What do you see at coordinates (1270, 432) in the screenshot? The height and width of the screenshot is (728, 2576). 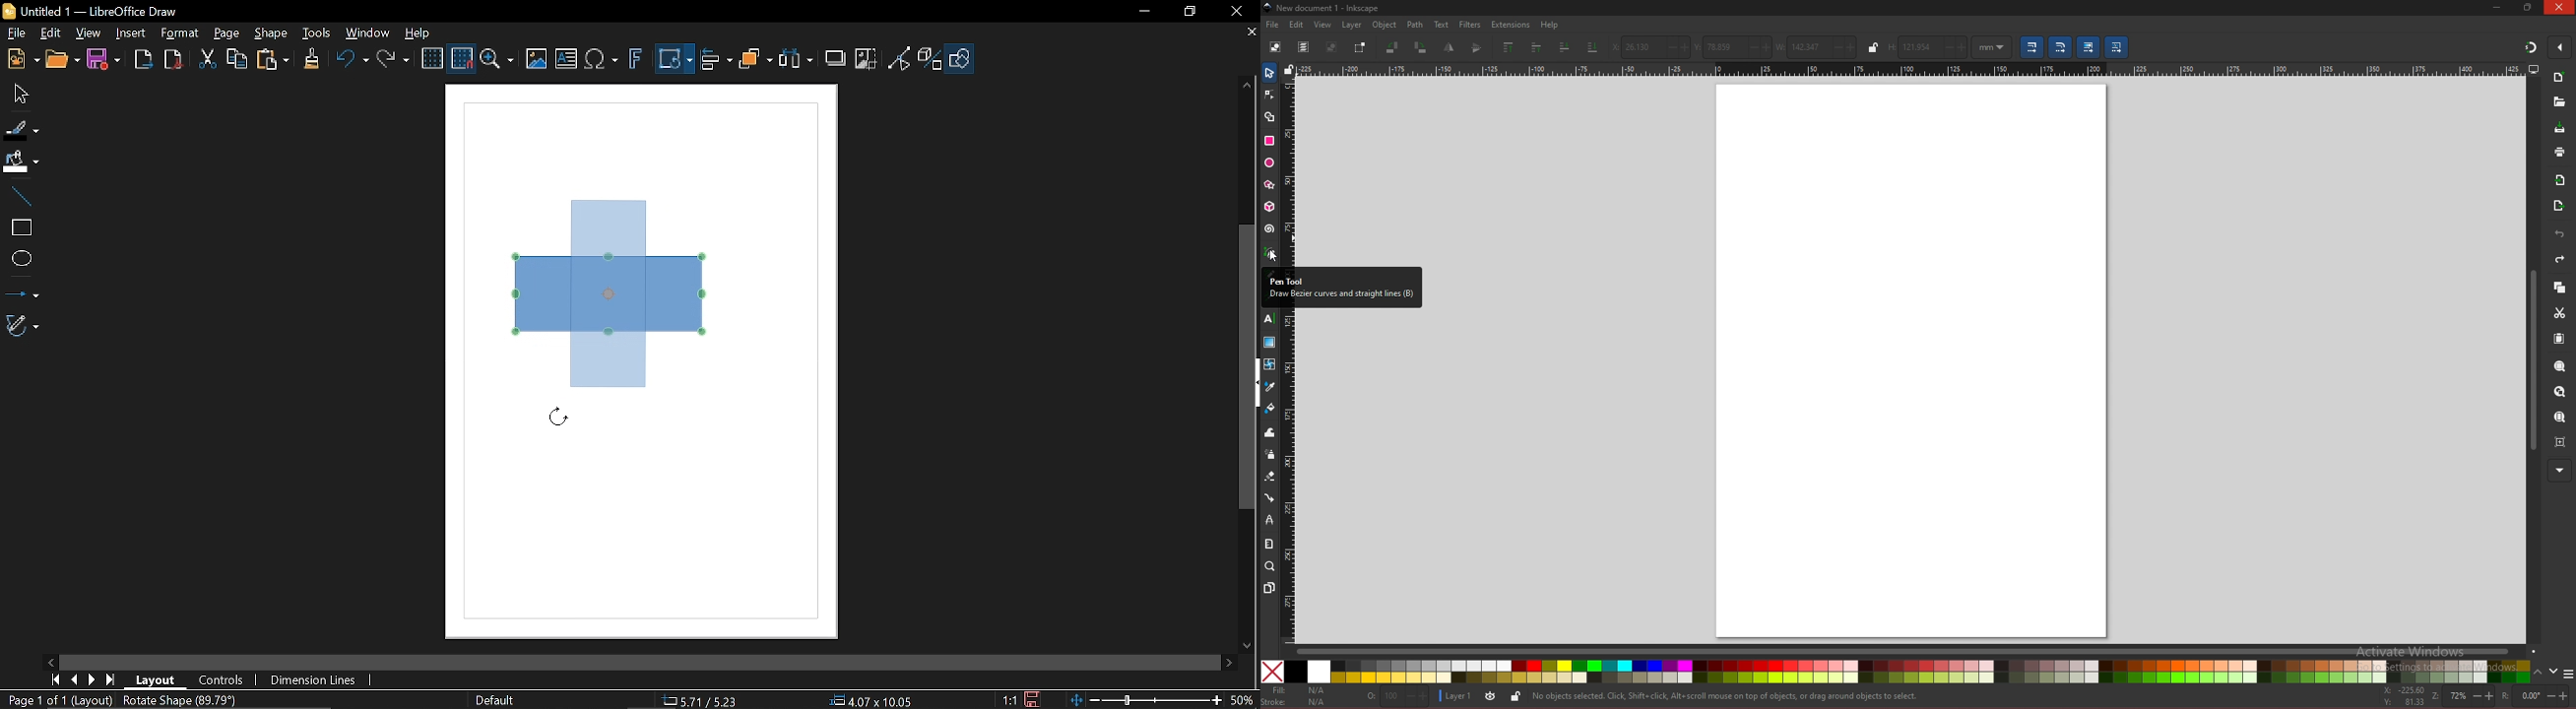 I see `tweak` at bounding box center [1270, 432].